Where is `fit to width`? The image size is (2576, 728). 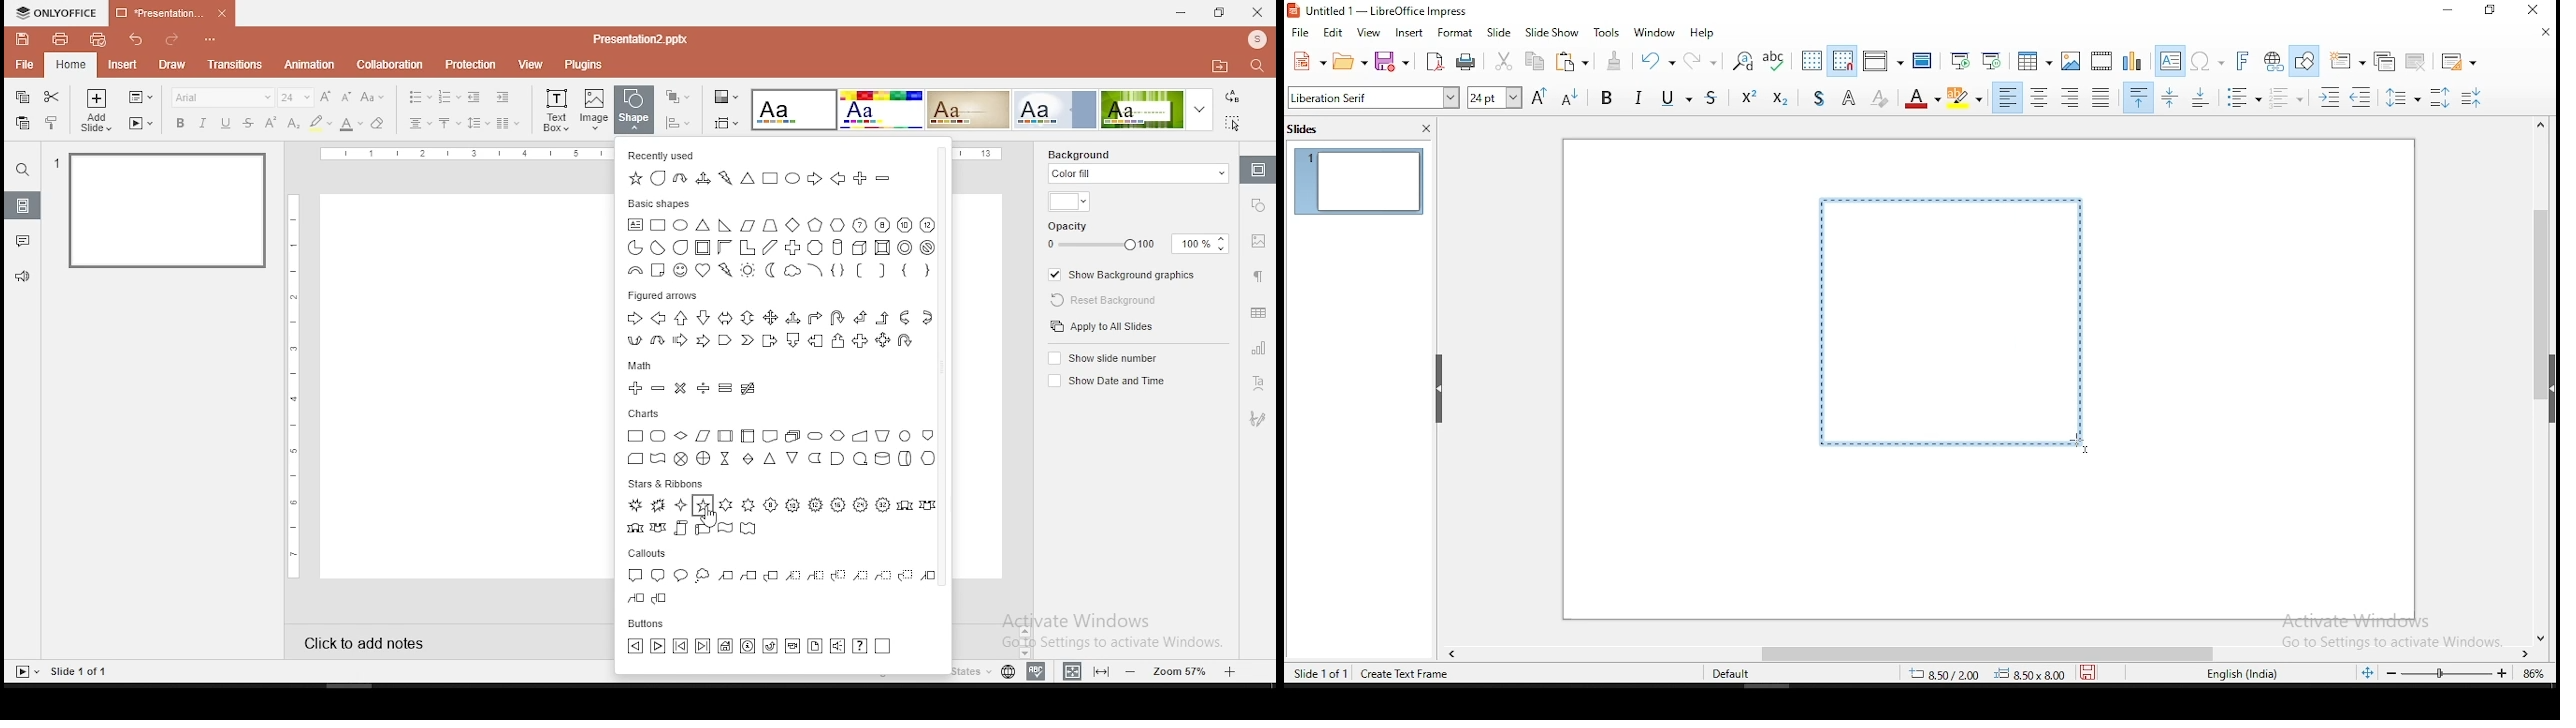
fit to width is located at coordinates (1072, 670).